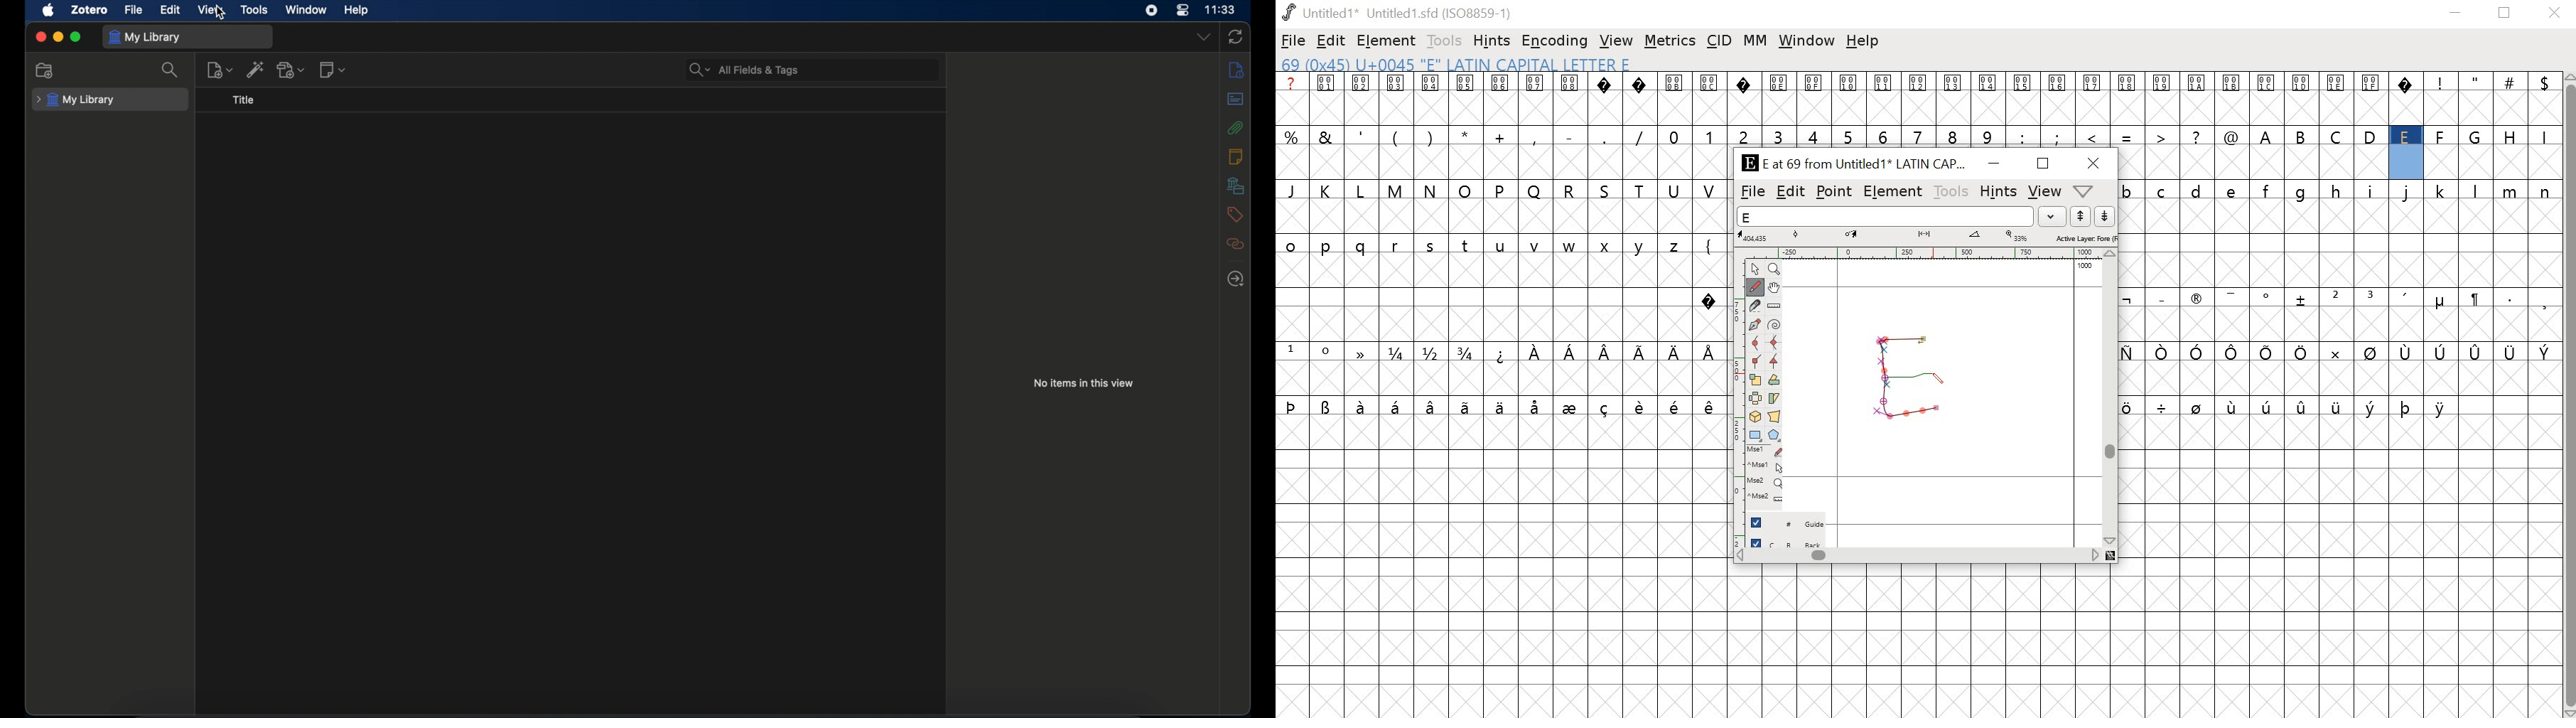  What do you see at coordinates (1776, 398) in the screenshot?
I see `Skew` at bounding box center [1776, 398].